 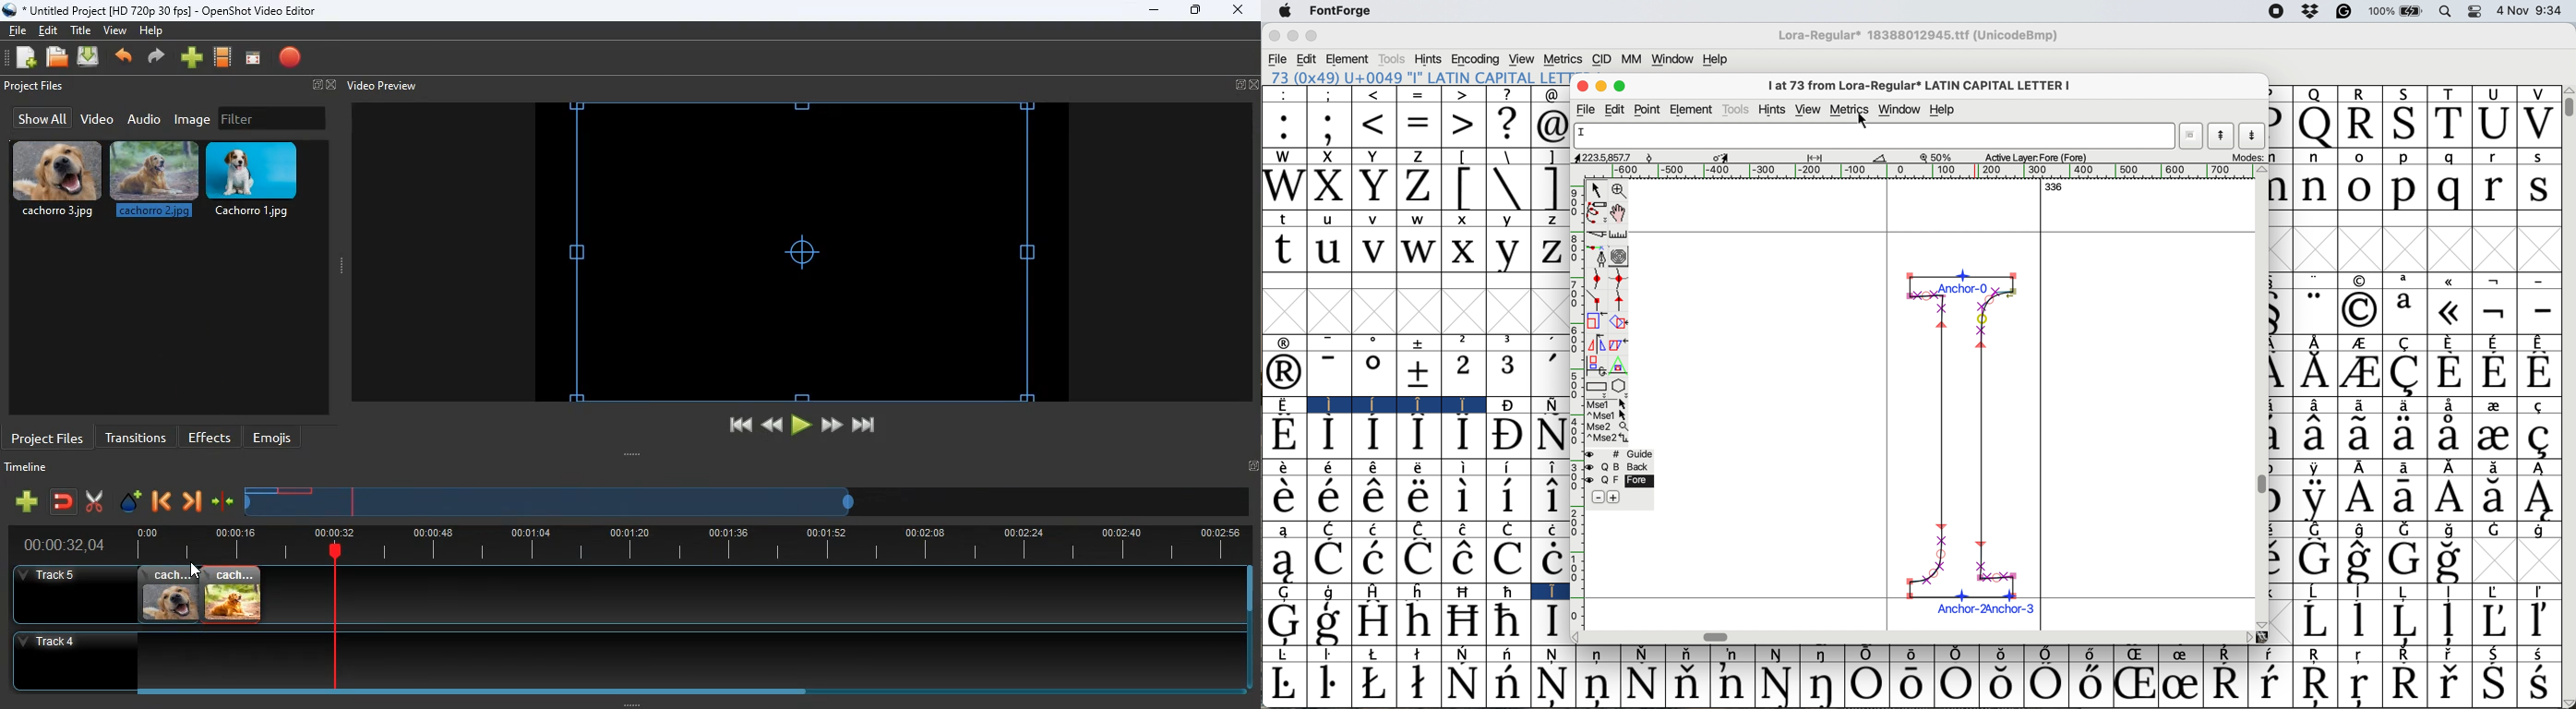 I want to click on p, so click(x=2403, y=189).